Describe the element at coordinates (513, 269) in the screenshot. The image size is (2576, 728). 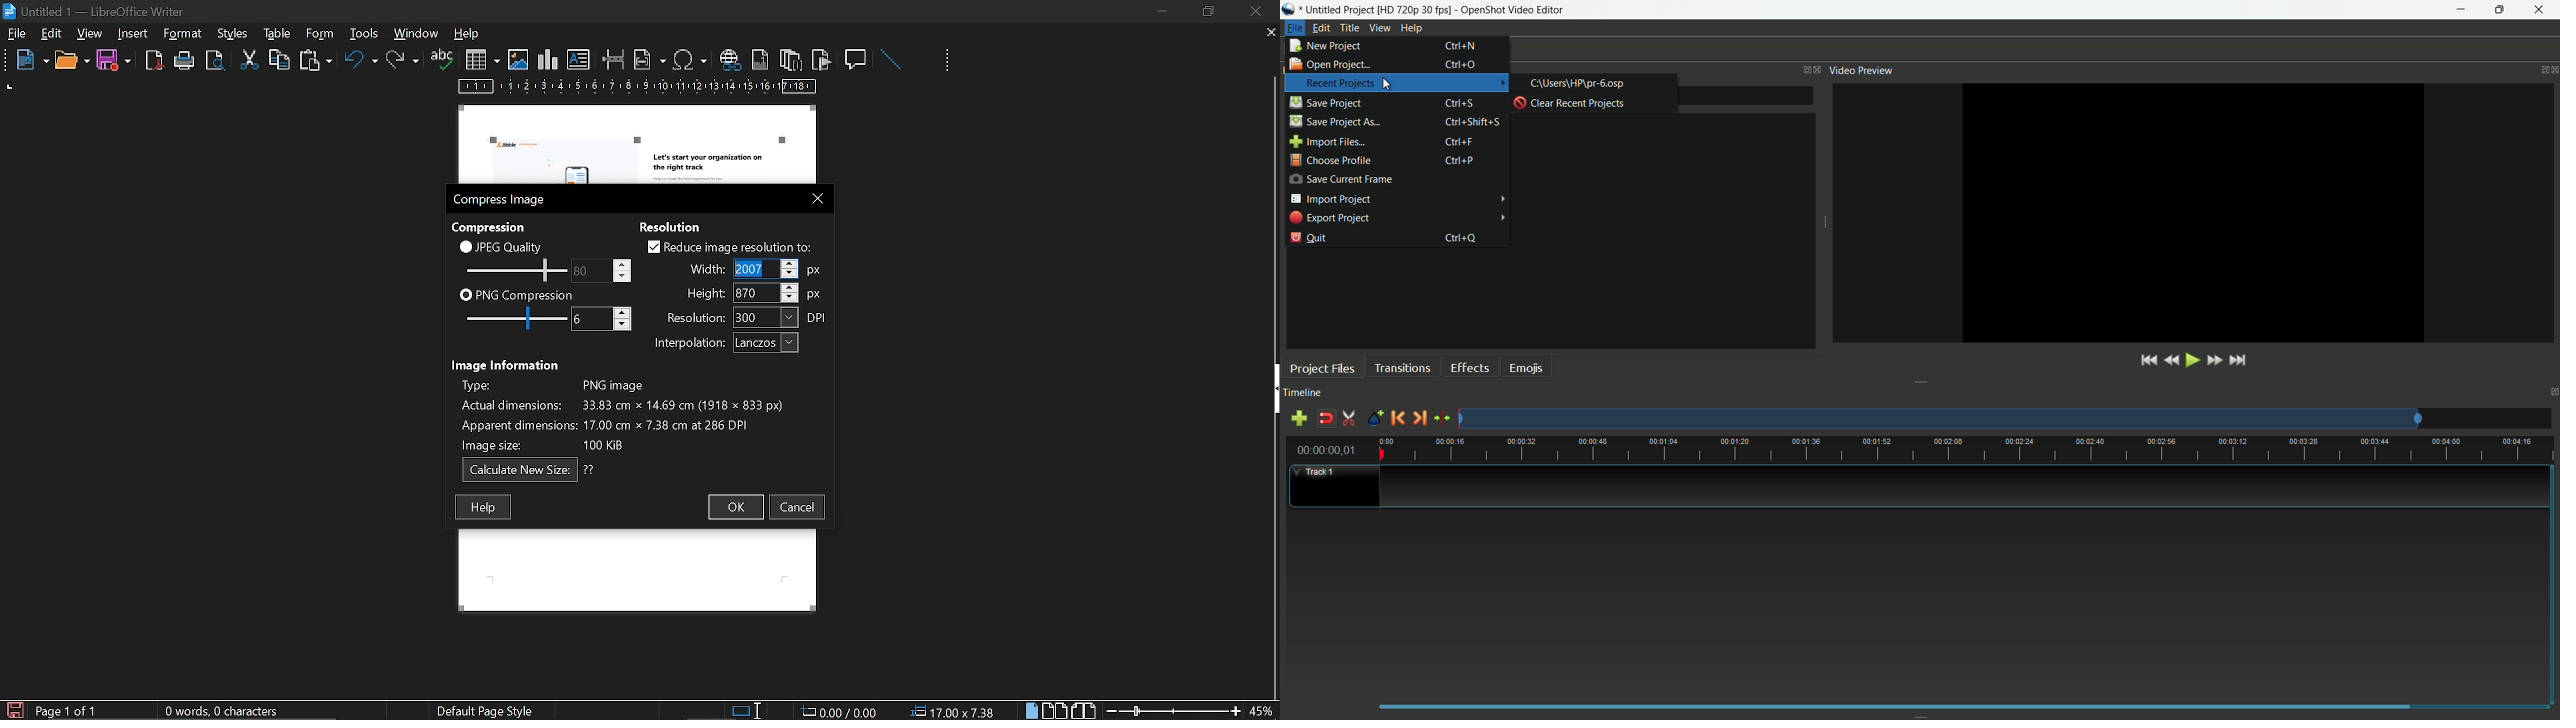
I see `jpeg quality scale` at that location.